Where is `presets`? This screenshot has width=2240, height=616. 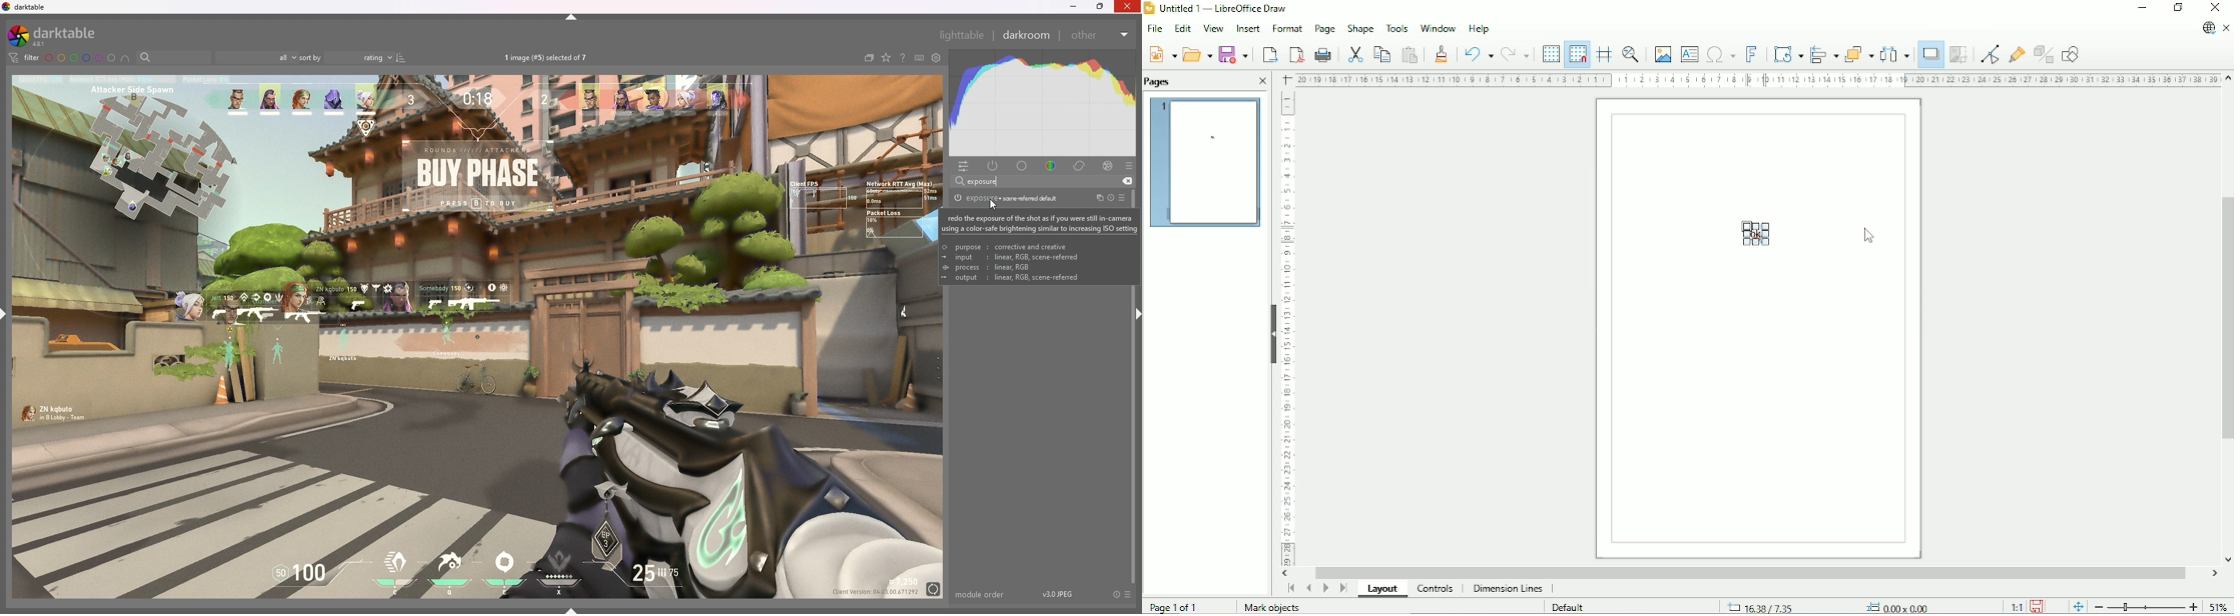 presets is located at coordinates (1123, 198).